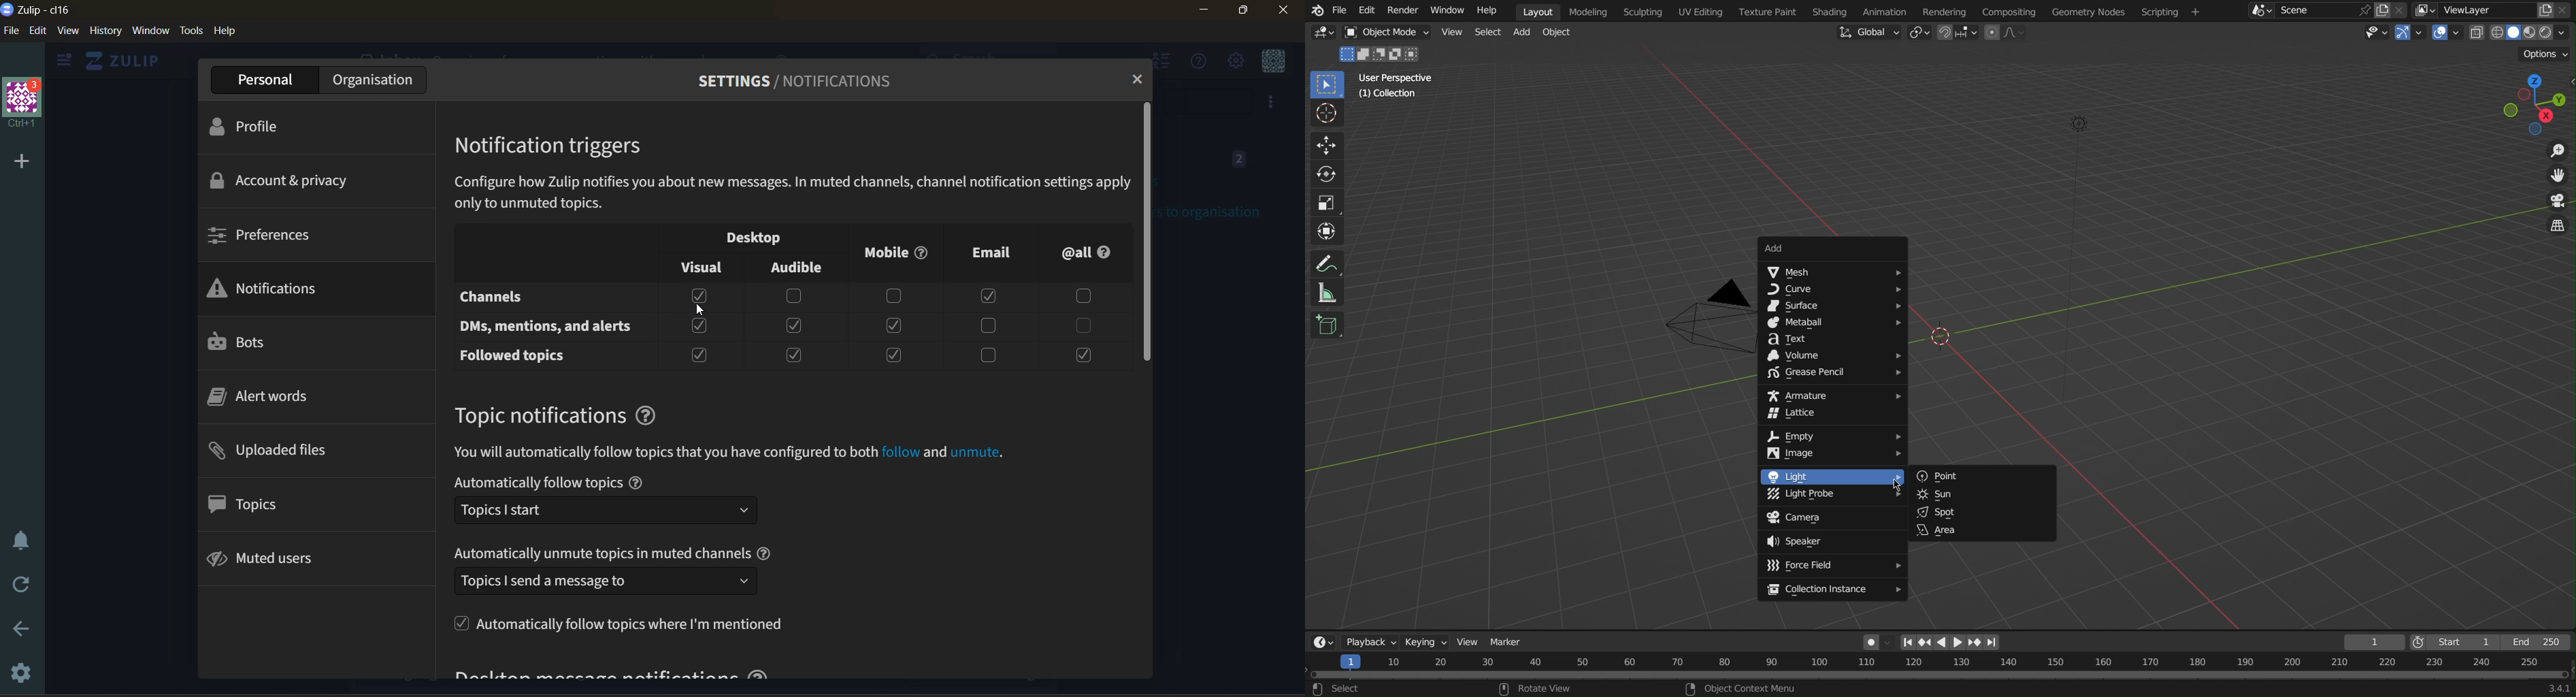 The image size is (2576, 700). What do you see at coordinates (1833, 248) in the screenshot?
I see `Add` at bounding box center [1833, 248].